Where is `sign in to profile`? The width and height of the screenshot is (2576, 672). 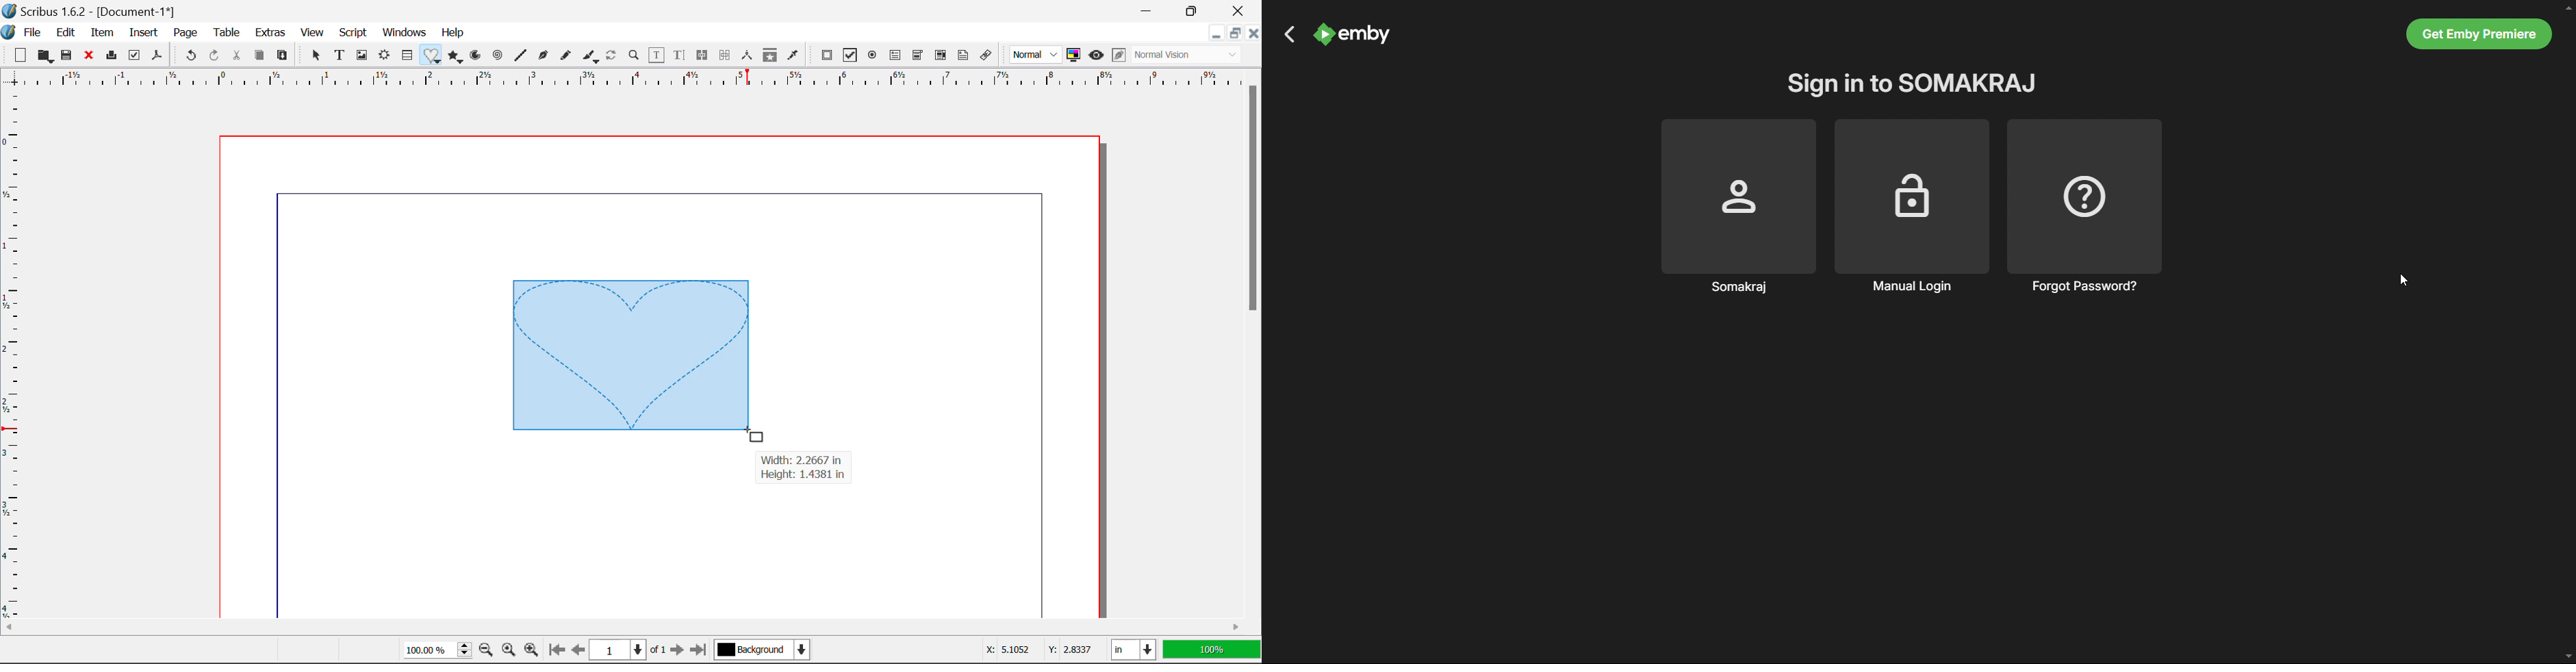 sign in to profile is located at coordinates (1910, 83).